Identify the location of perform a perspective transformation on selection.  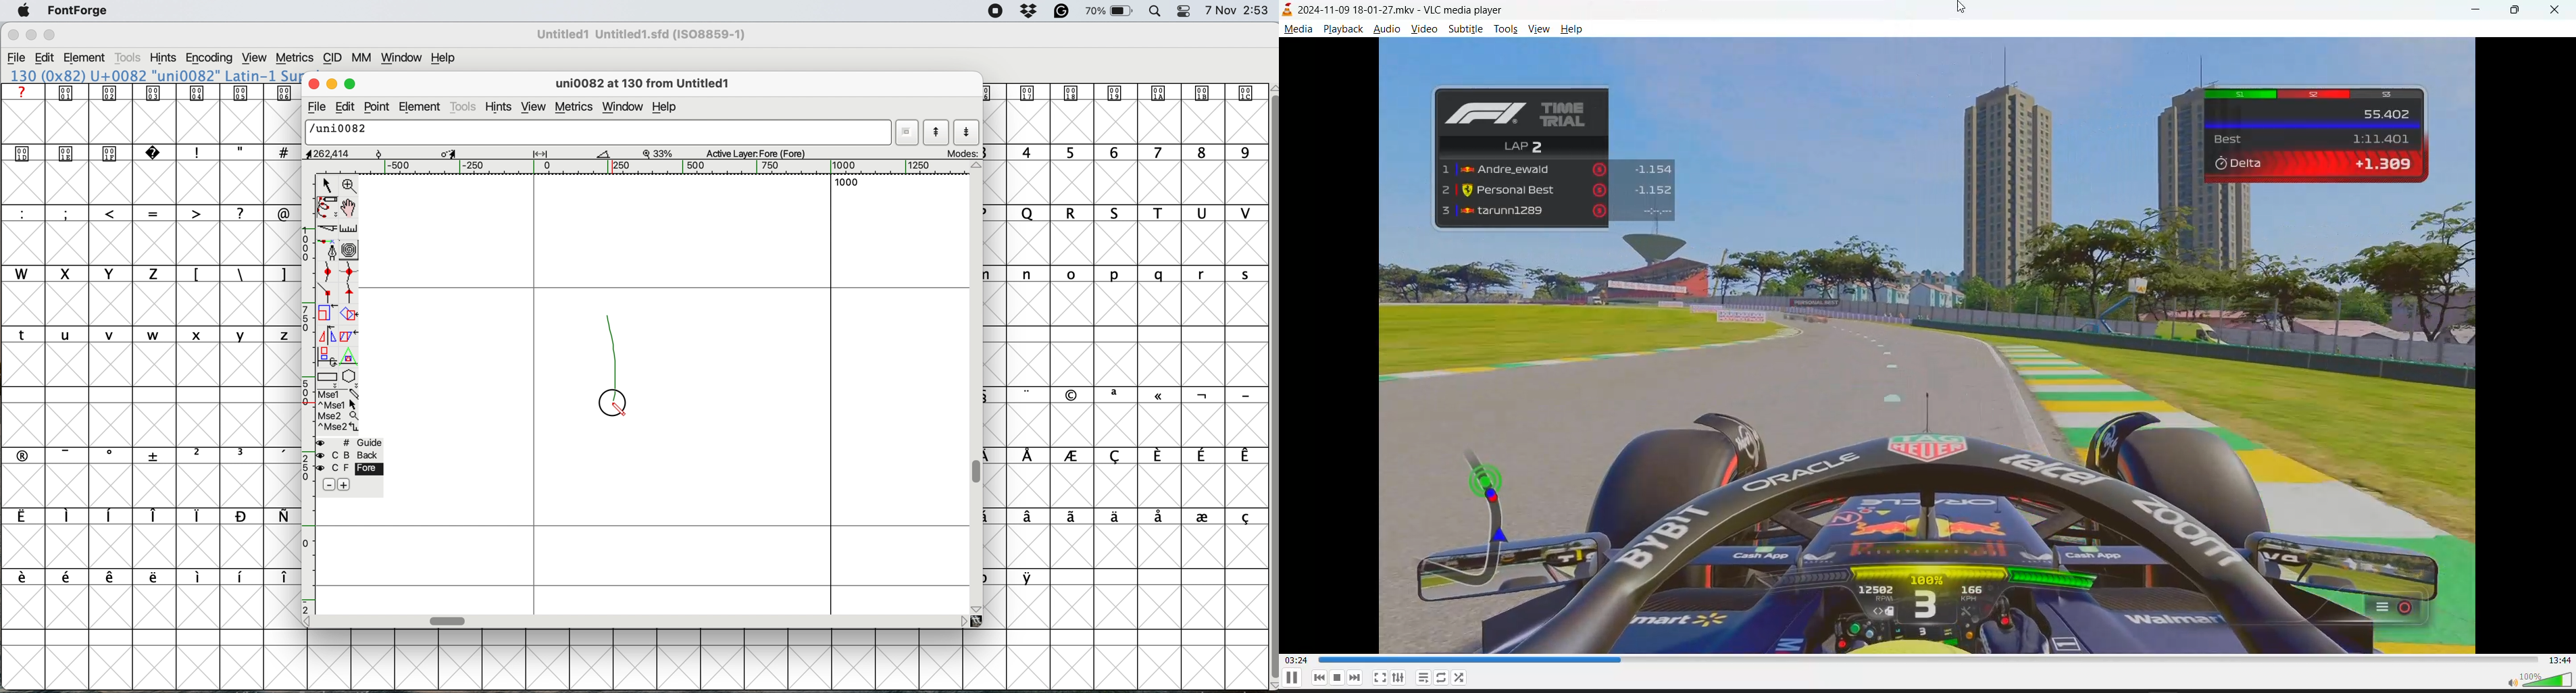
(351, 359).